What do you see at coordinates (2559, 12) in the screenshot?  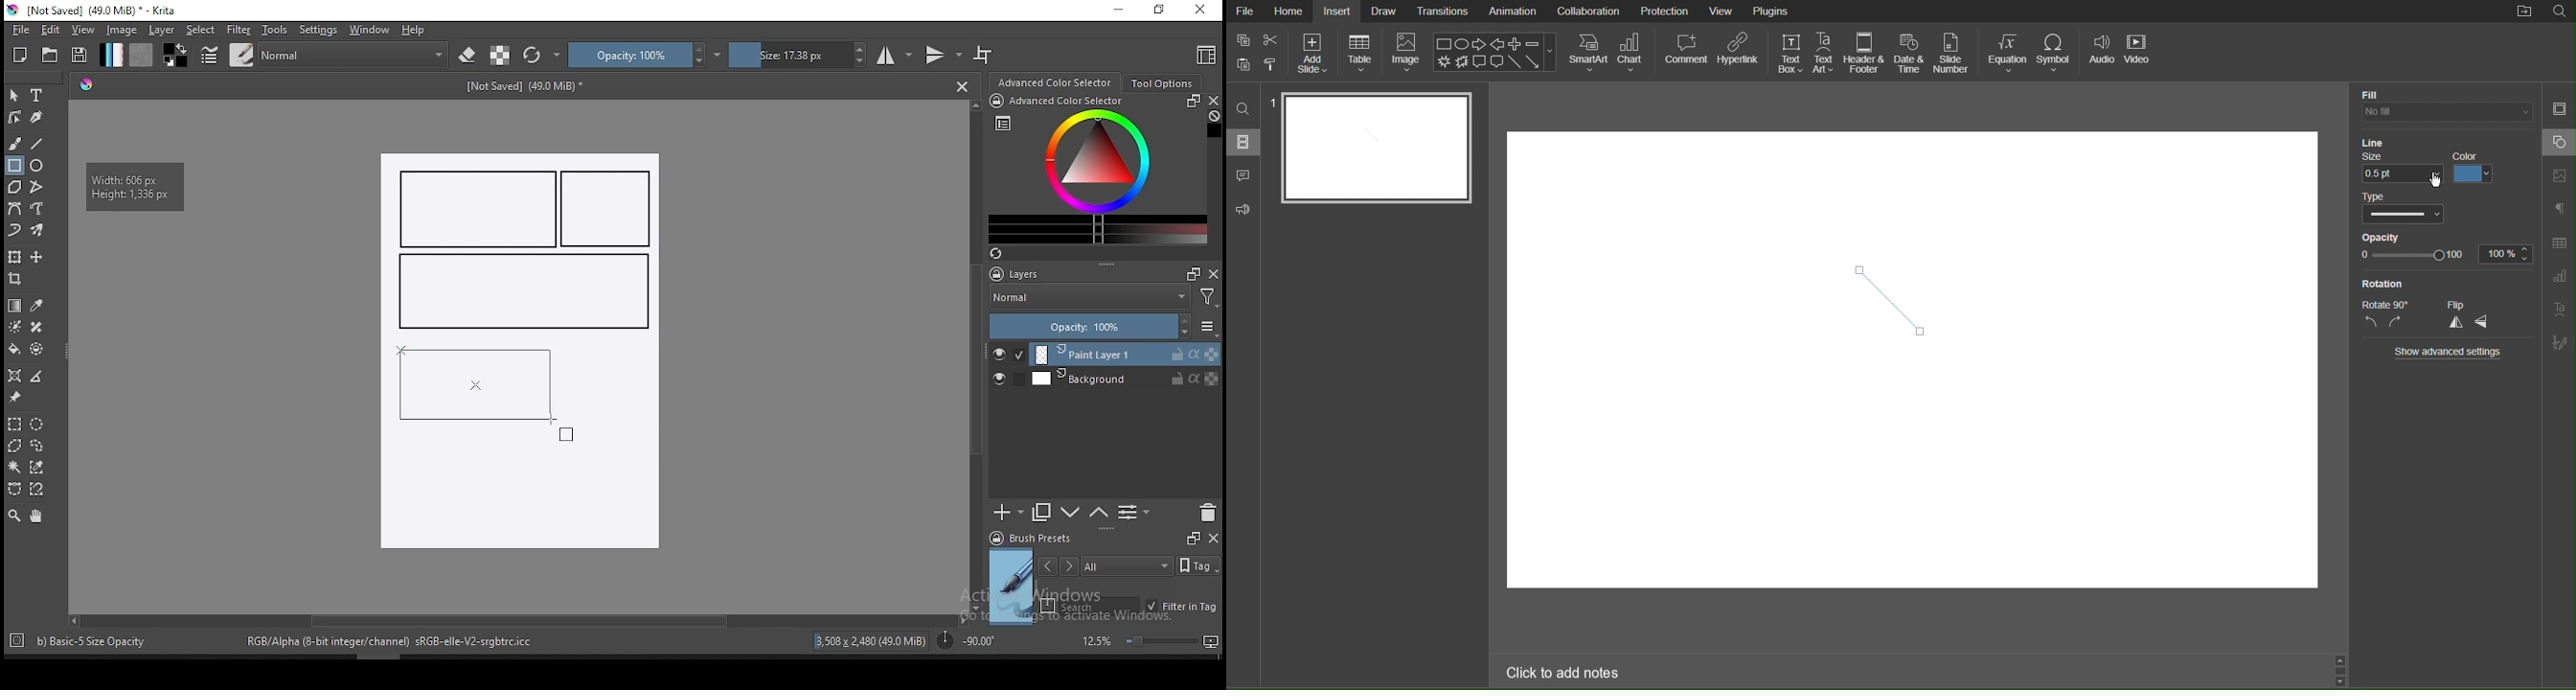 I see `Search` at bounding box center [2559, 12].